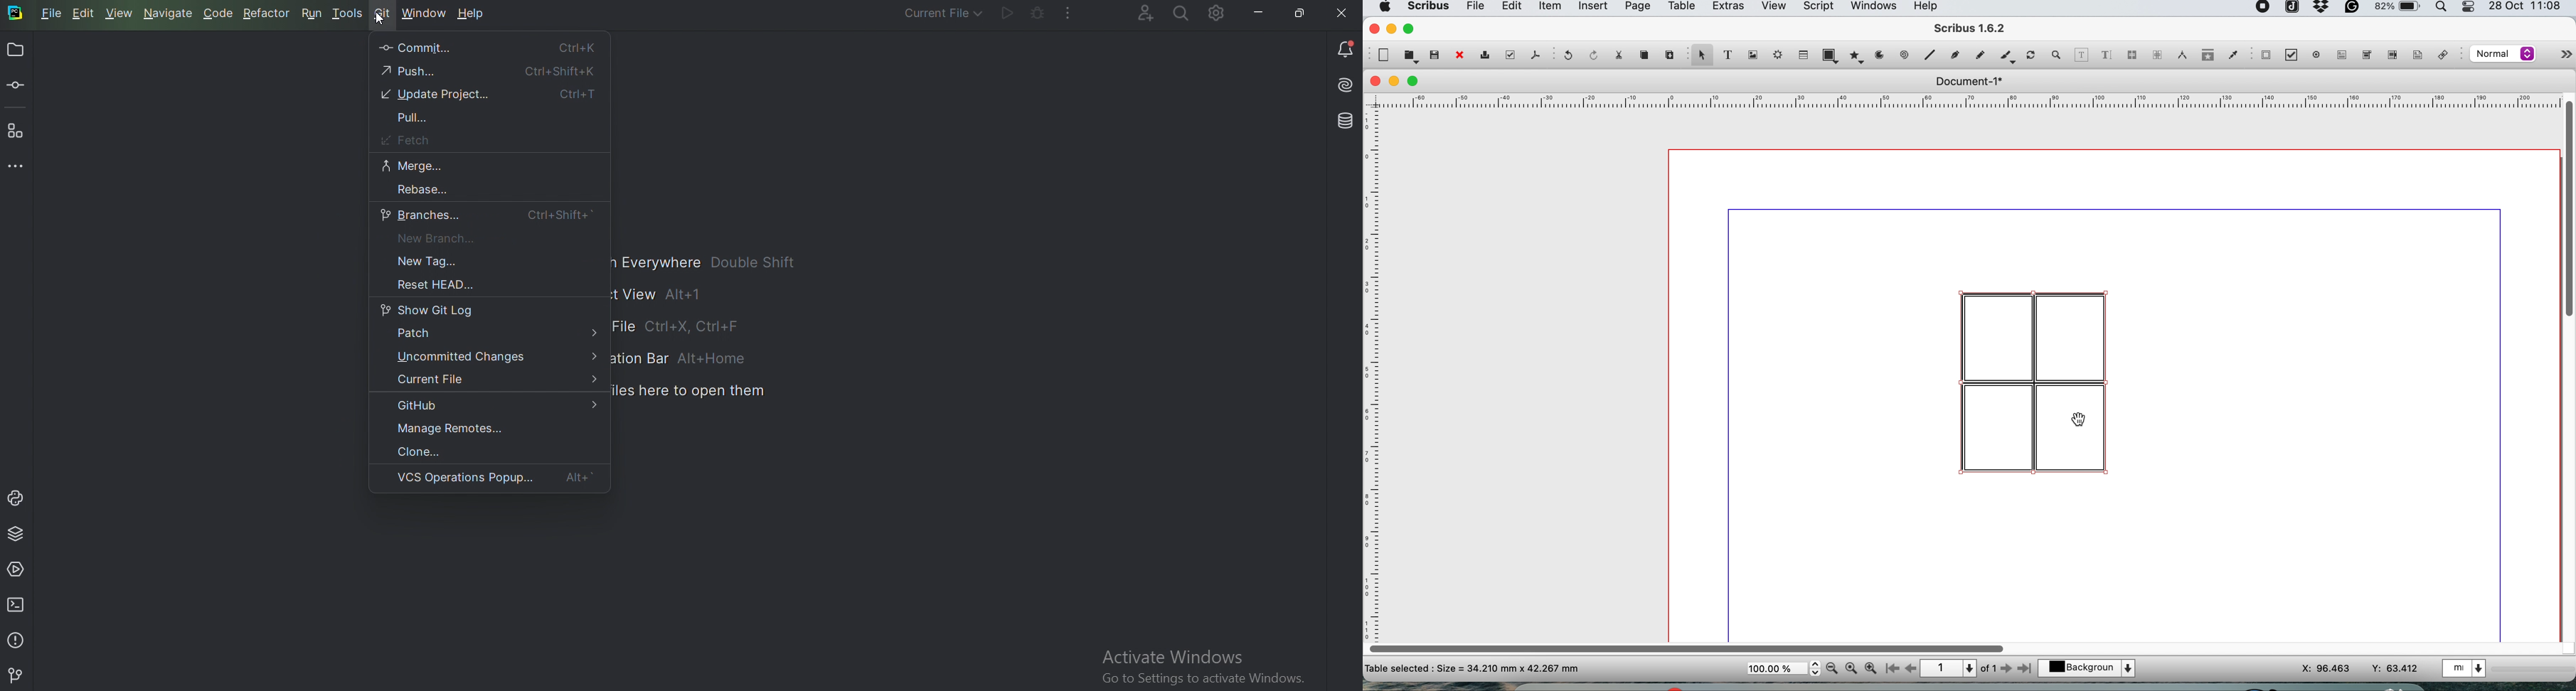  What do you see at coordinates (1751, 55) in the screenshot?
I see `image frame` at bounding box center [1751, 55].